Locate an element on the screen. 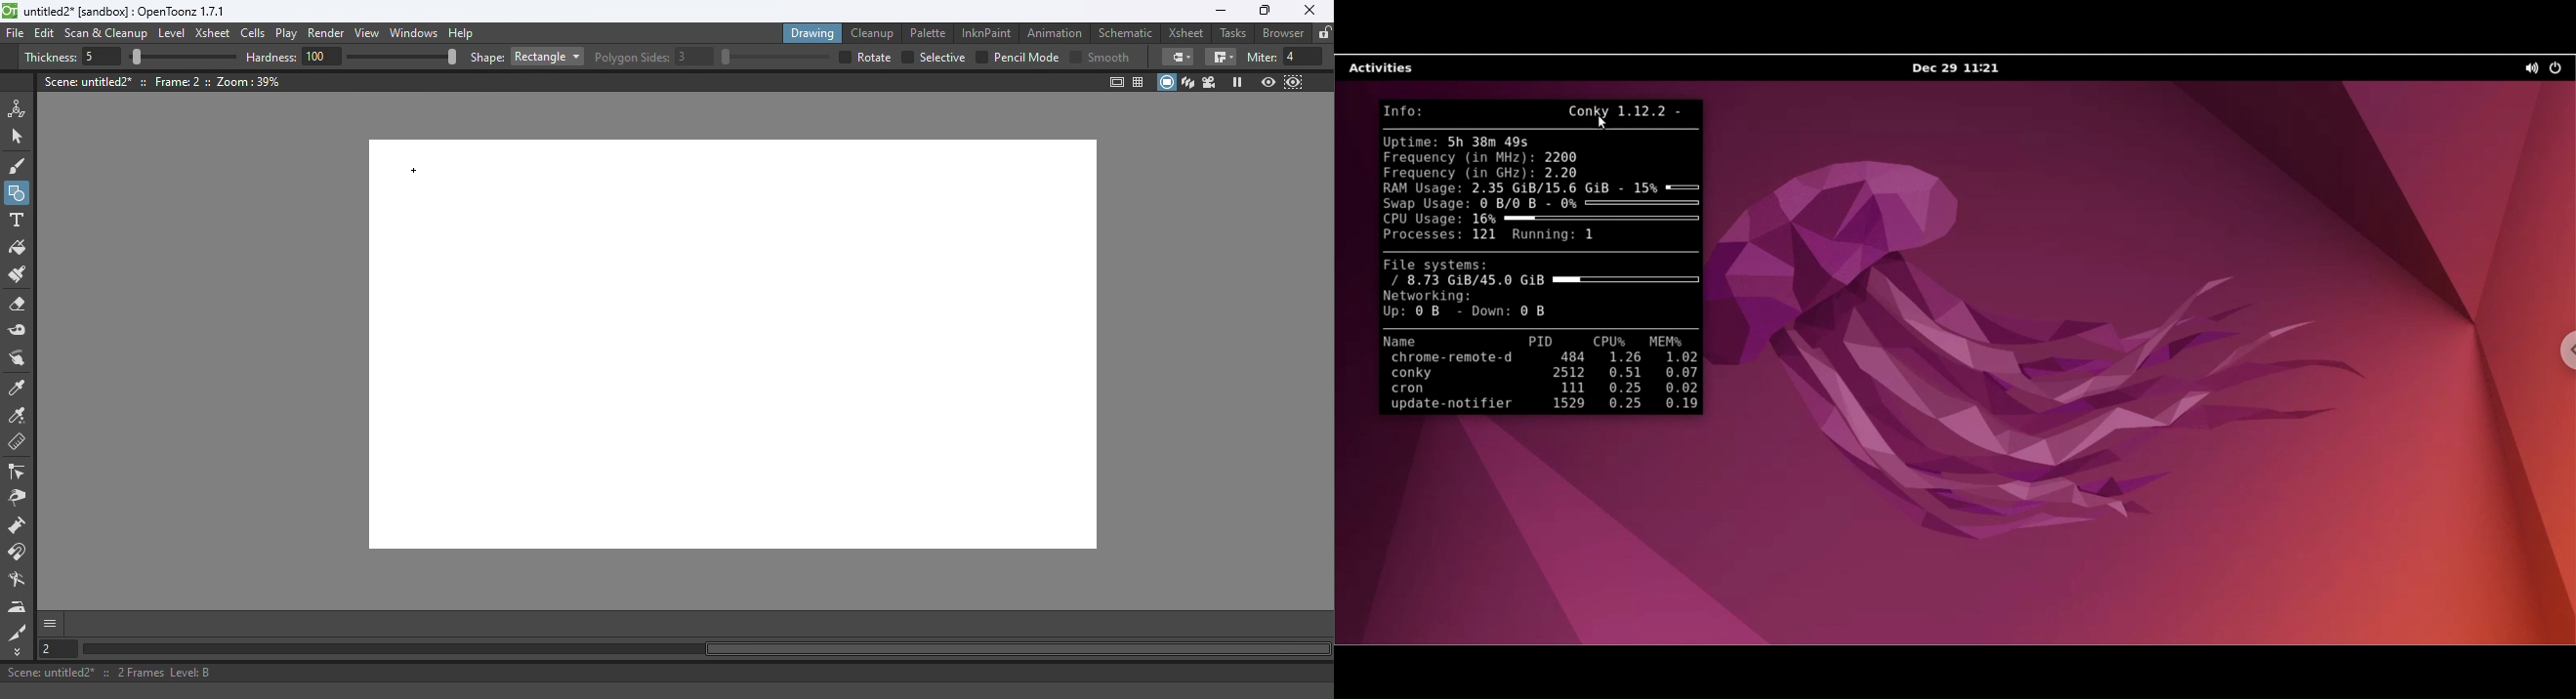  Cleanup is located at coordinates (876, 32).